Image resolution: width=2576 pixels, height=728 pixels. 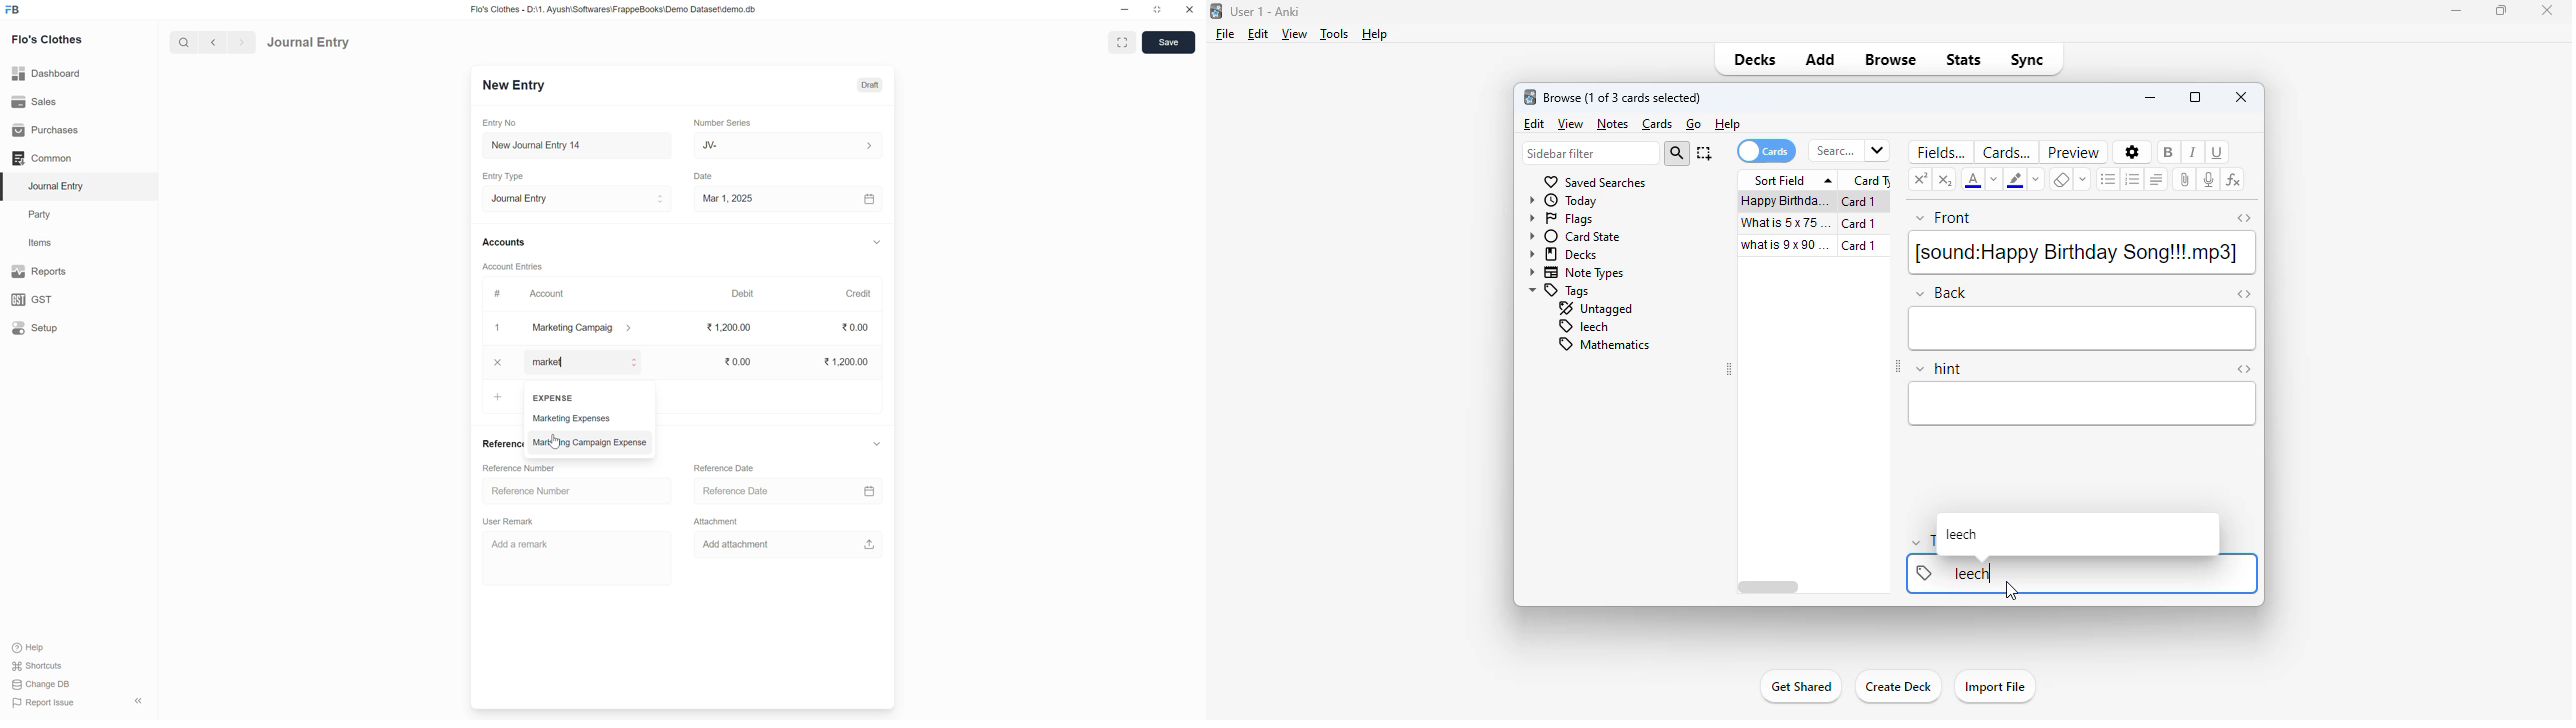 What do you see at coordinates (513, 265) in the screenshot?
I see `Account Entries` at bounding box center [513, 265].